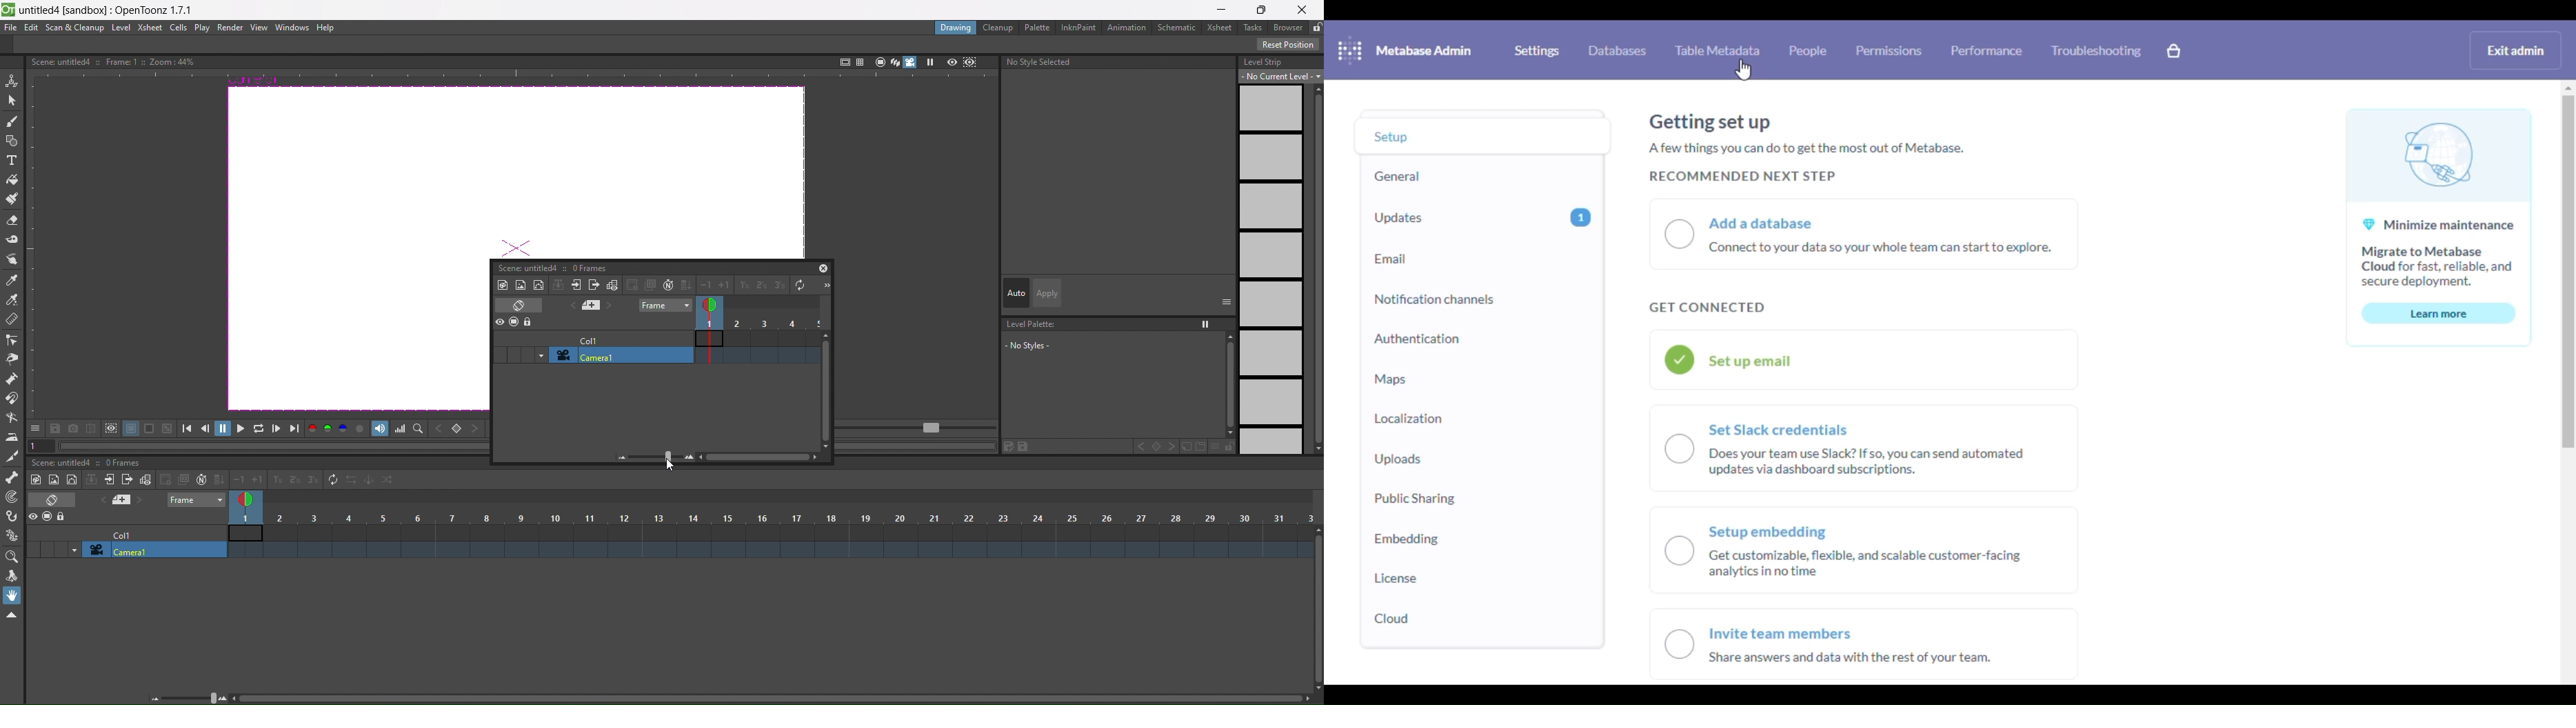 This screenshot has width=2576, height=728. What do you see at coordinates (419, 429) in the screenshot?
I see `locator` at bounding box center [419, 429].